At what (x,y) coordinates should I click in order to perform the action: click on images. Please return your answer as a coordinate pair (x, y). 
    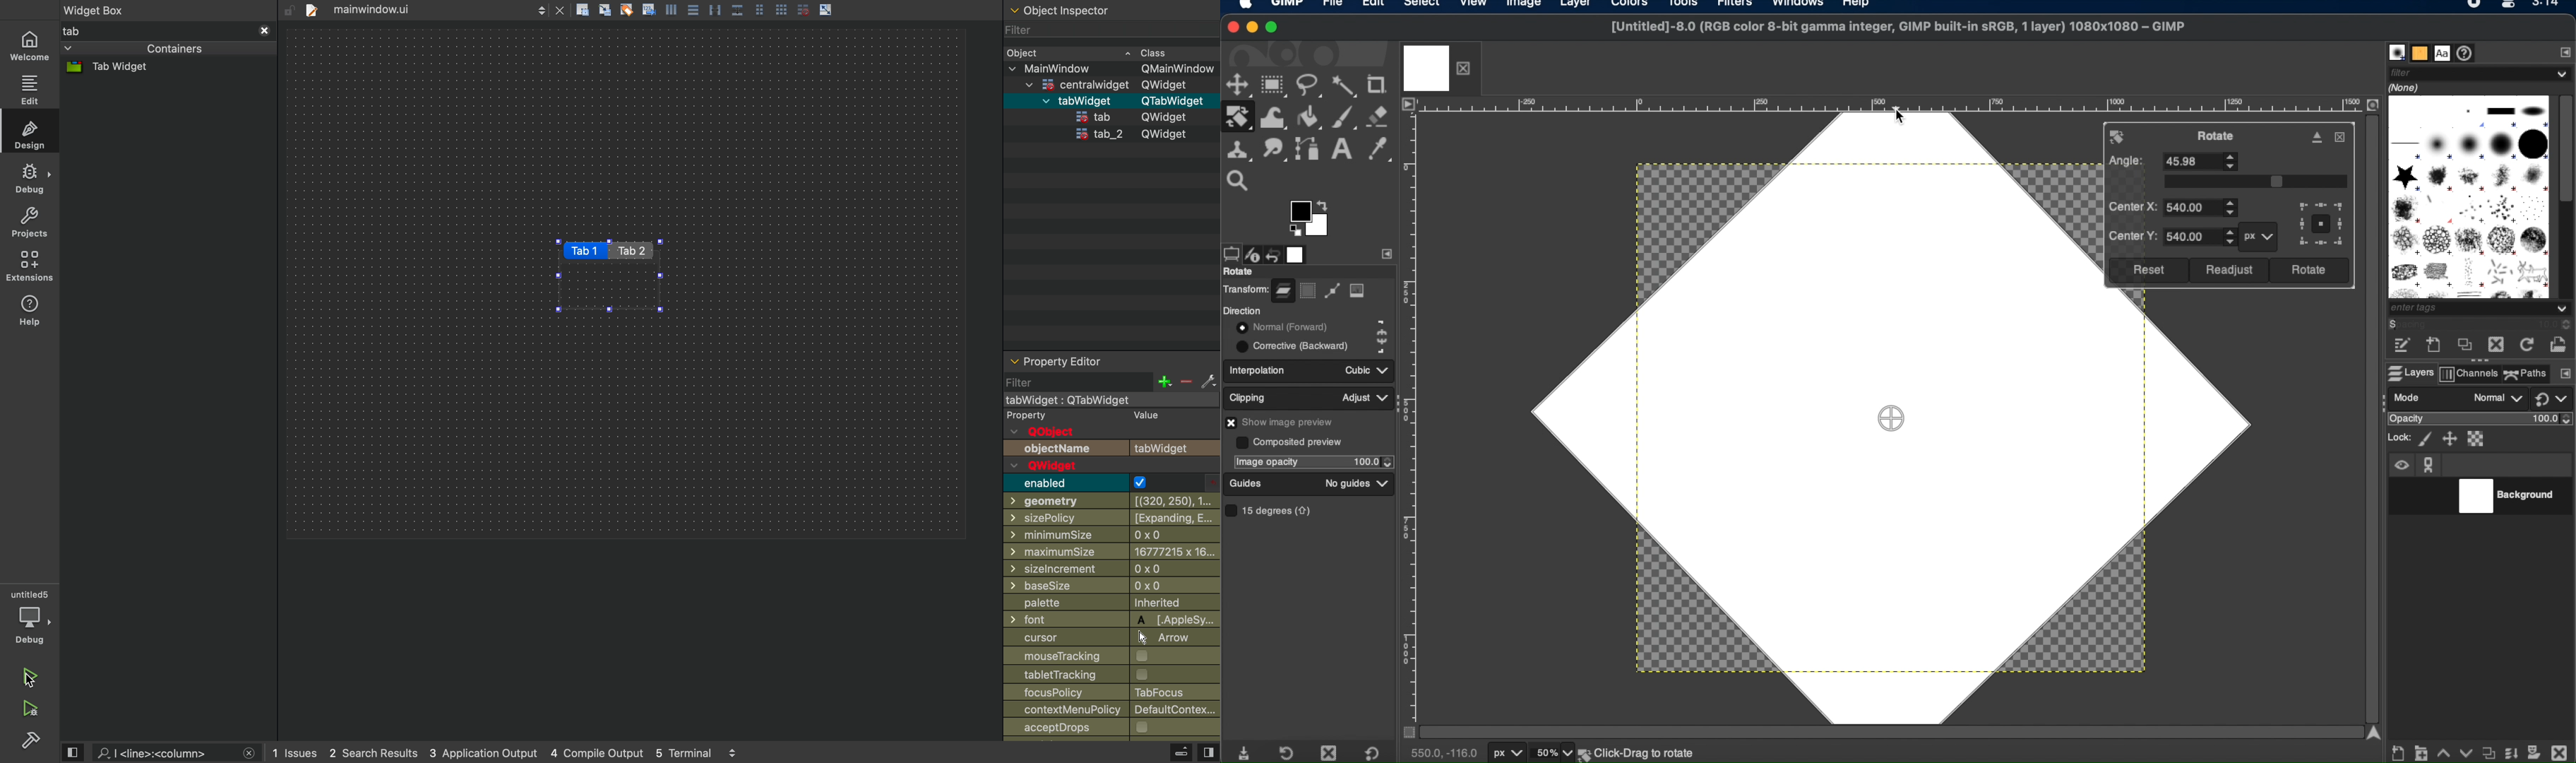
    Looking at the image, I should click on (1298, 254).